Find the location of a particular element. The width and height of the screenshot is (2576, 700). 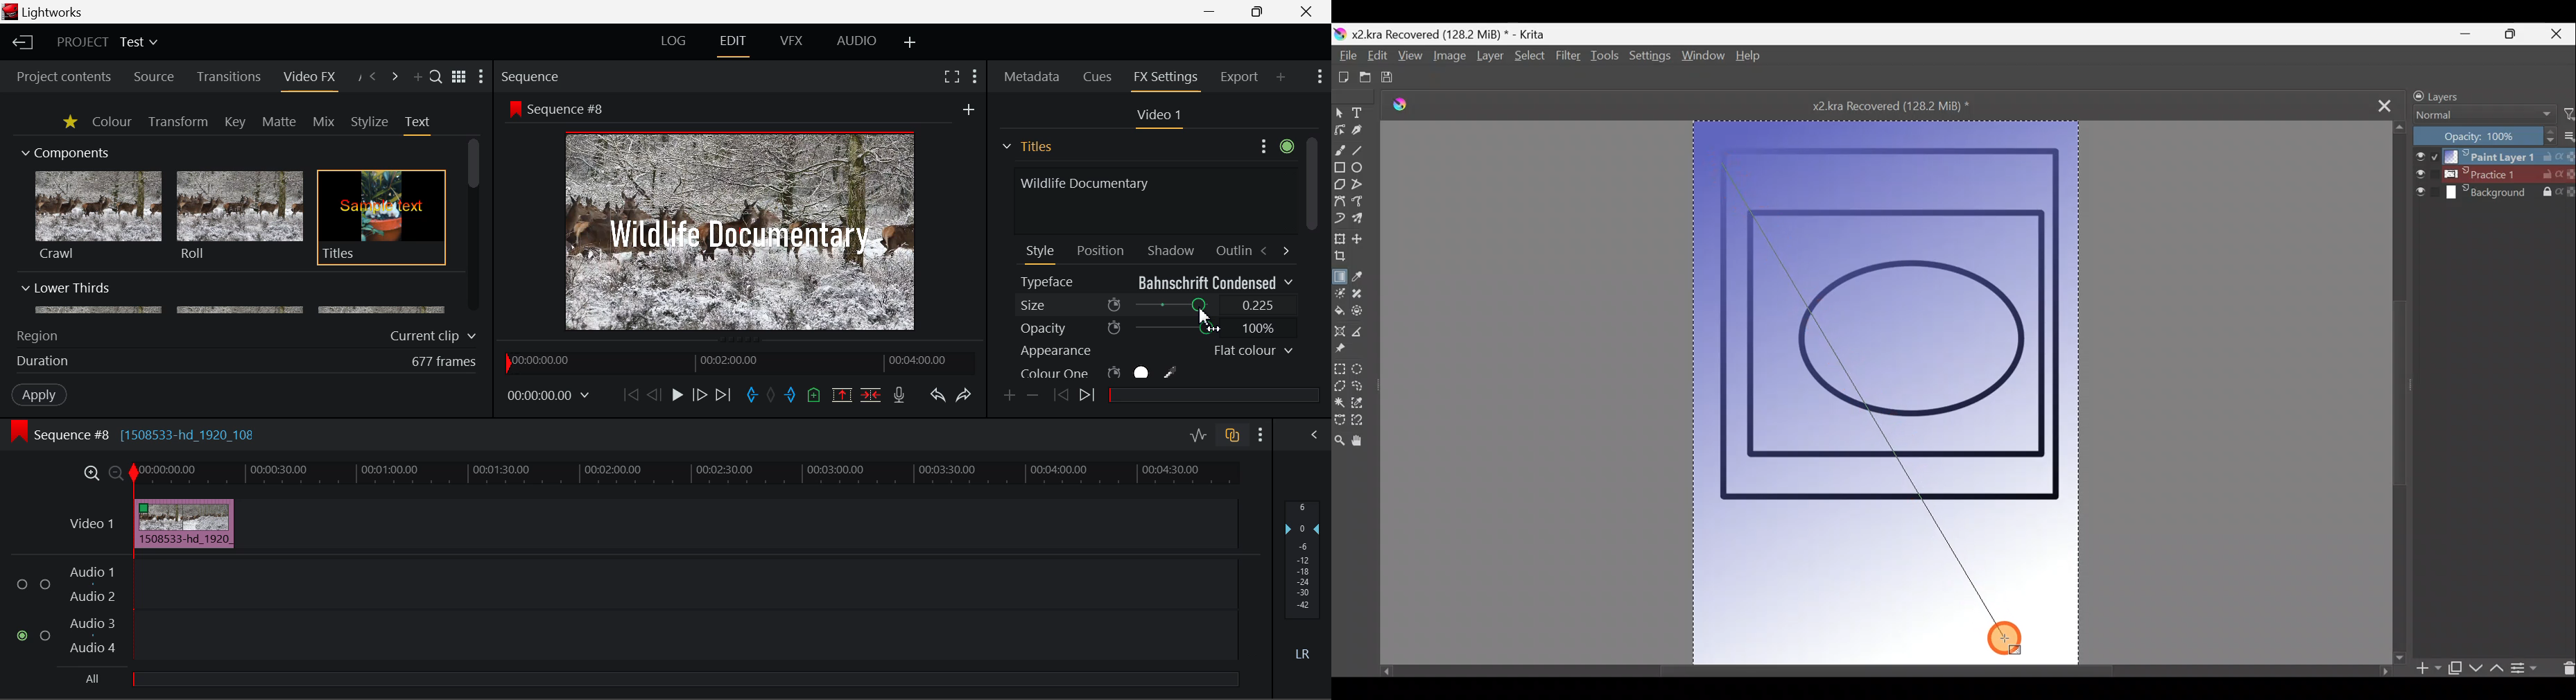

Crop the image to an area is located at coordinates (1344, 258).